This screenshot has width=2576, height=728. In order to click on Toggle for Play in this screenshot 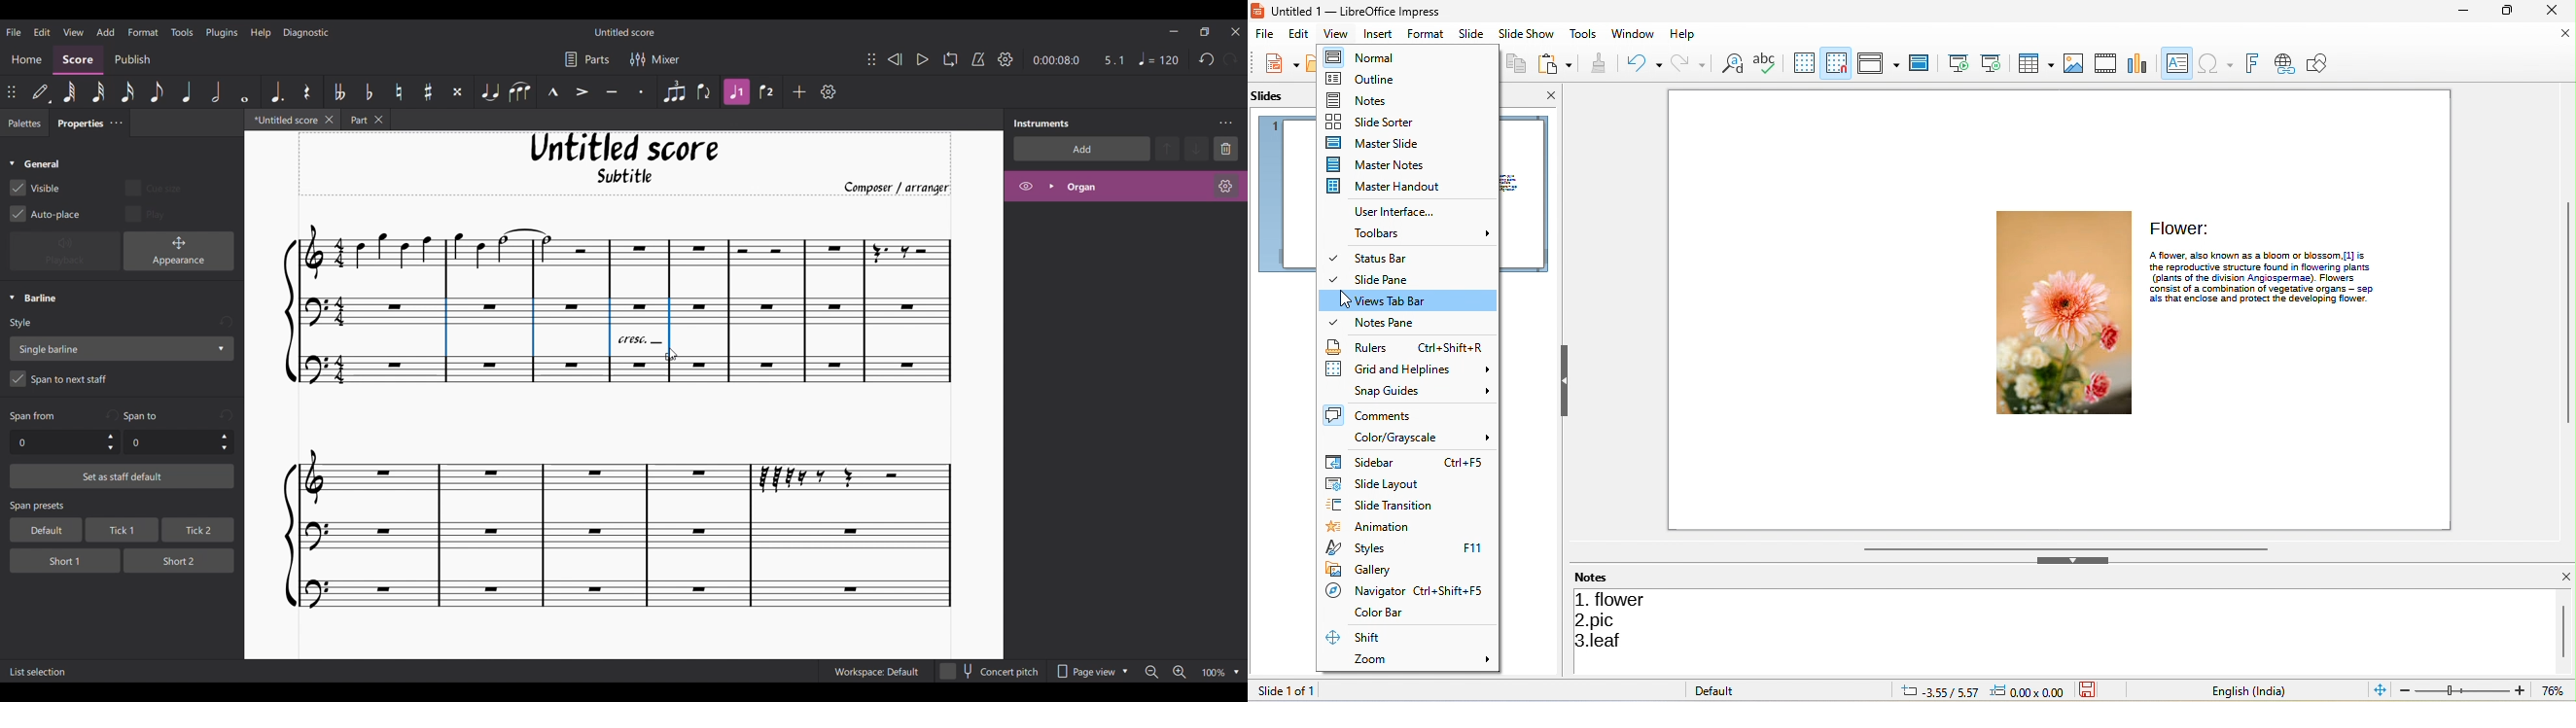, I will do `click(146, 213)`.